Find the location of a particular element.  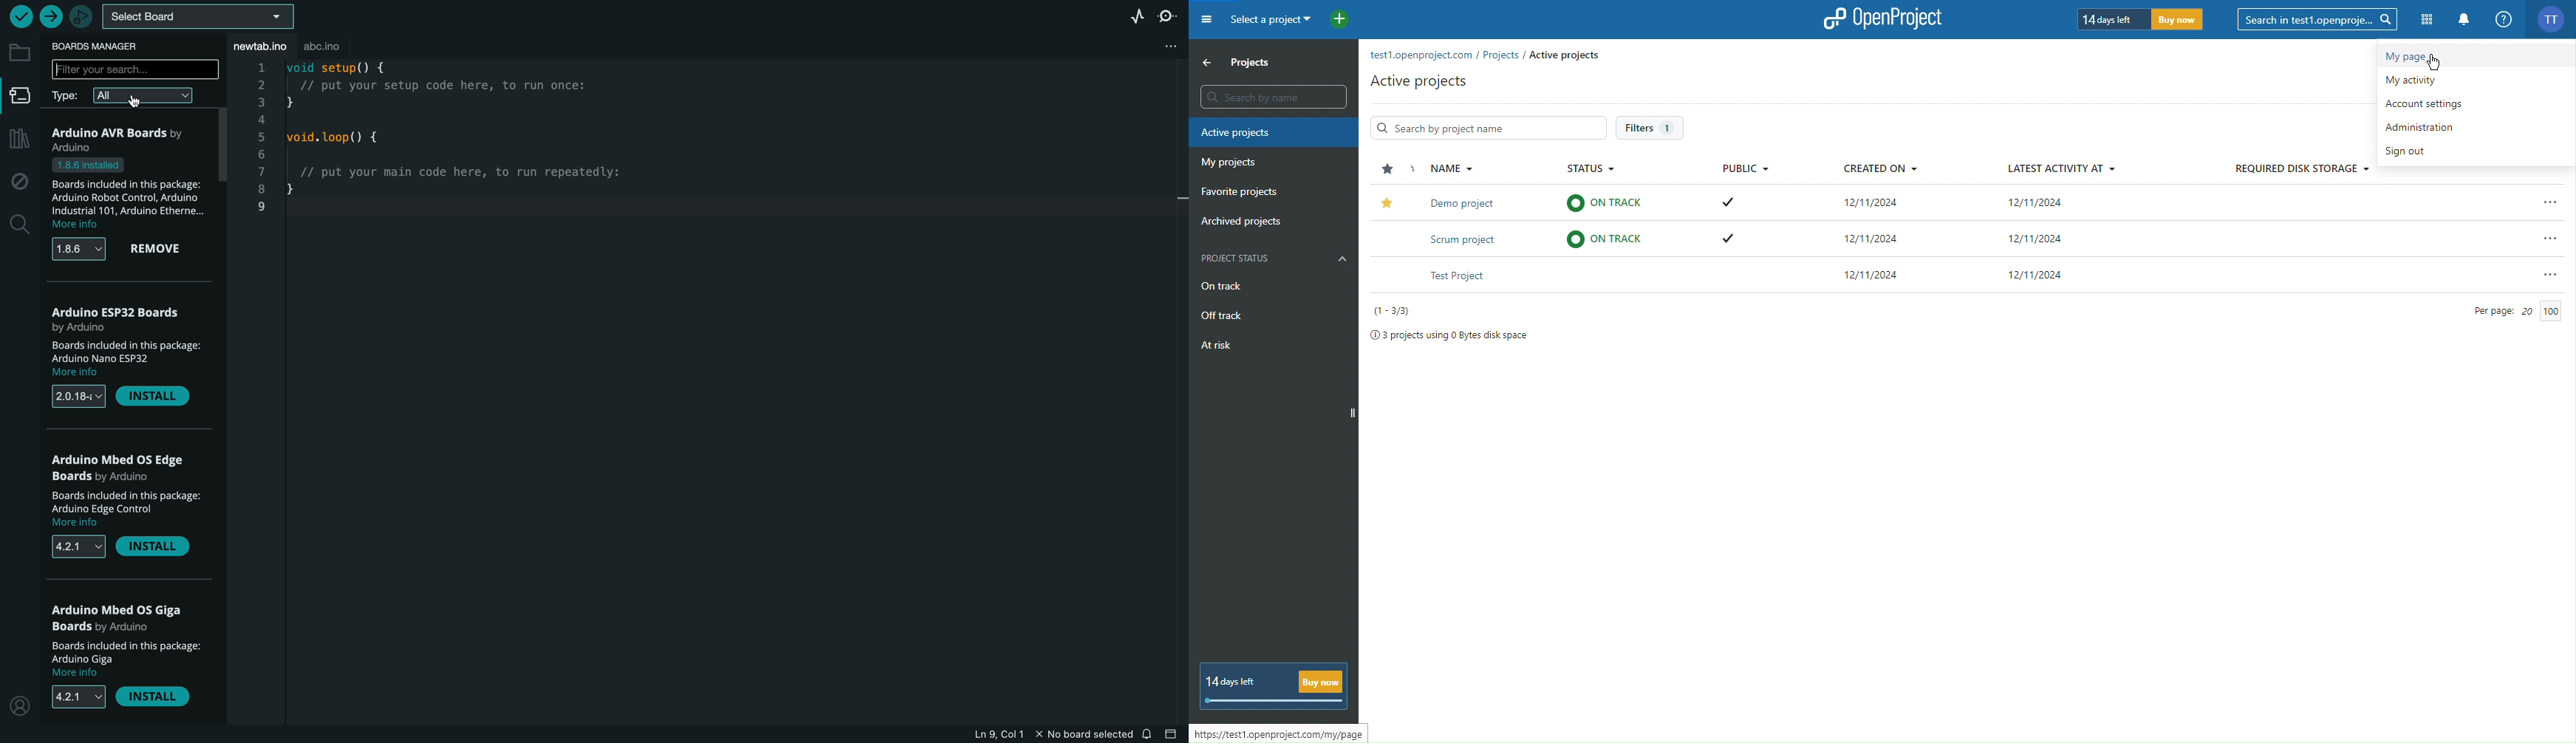

12/11/2024 is located at coordinates (1873, 203).